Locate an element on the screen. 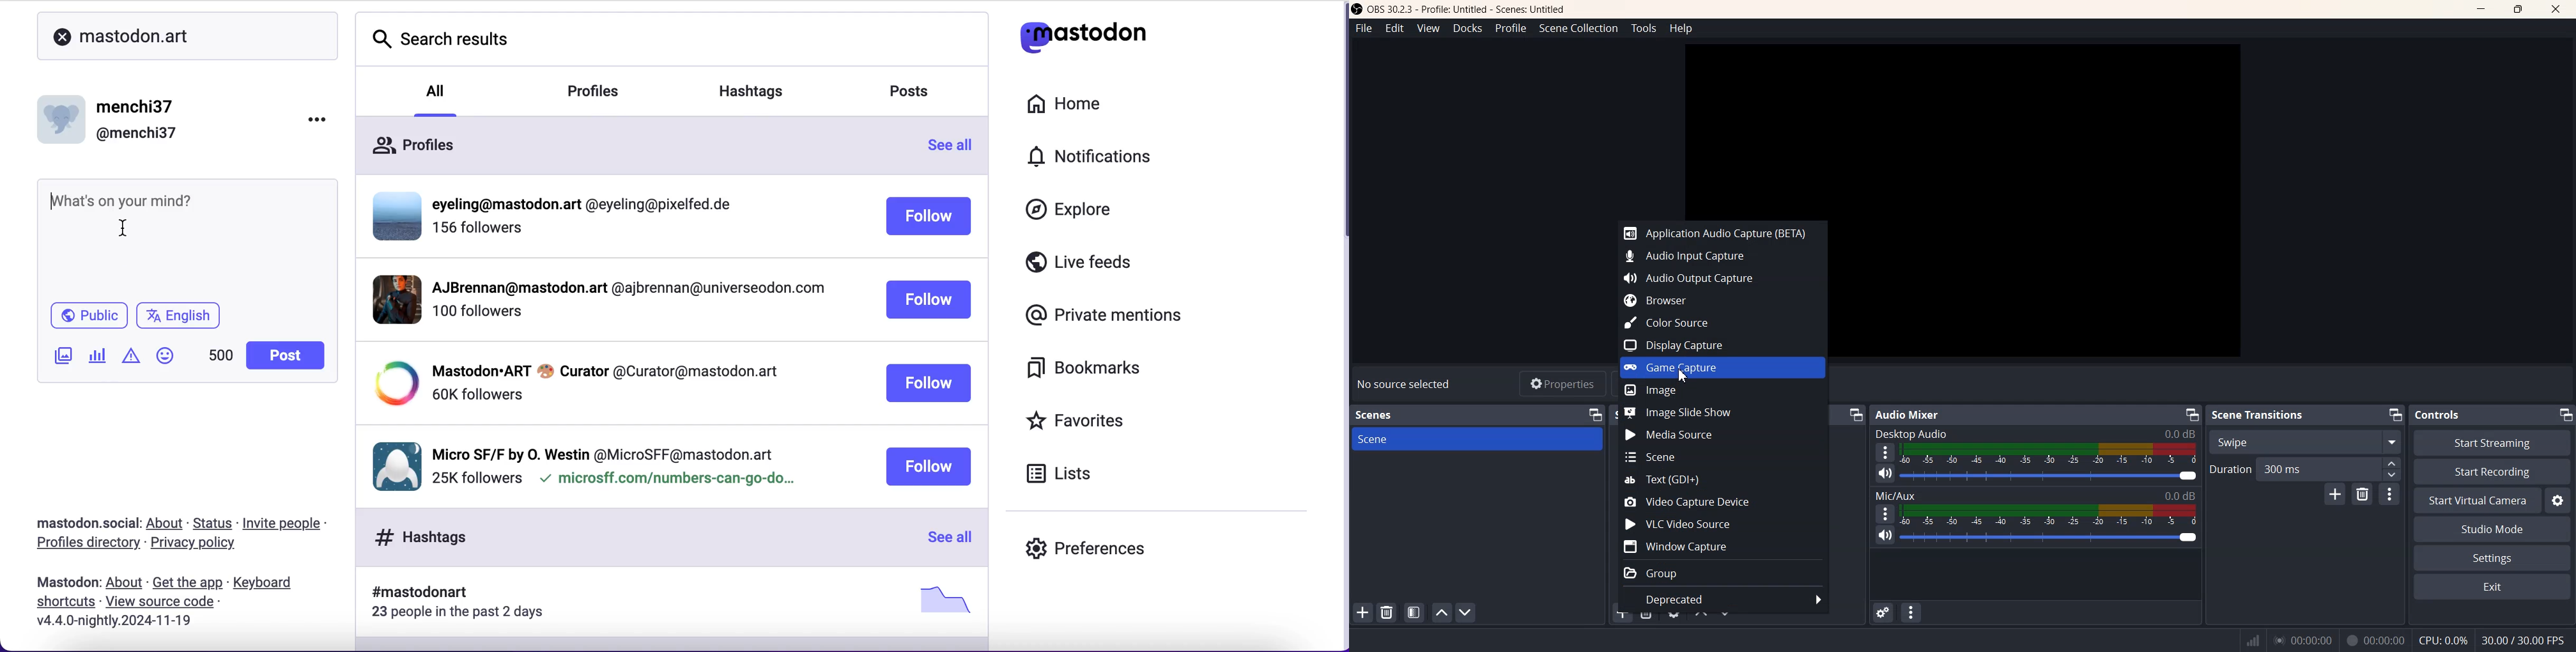 The image size is (2576, 672). Minimize is located at coordinates (2565, 414).